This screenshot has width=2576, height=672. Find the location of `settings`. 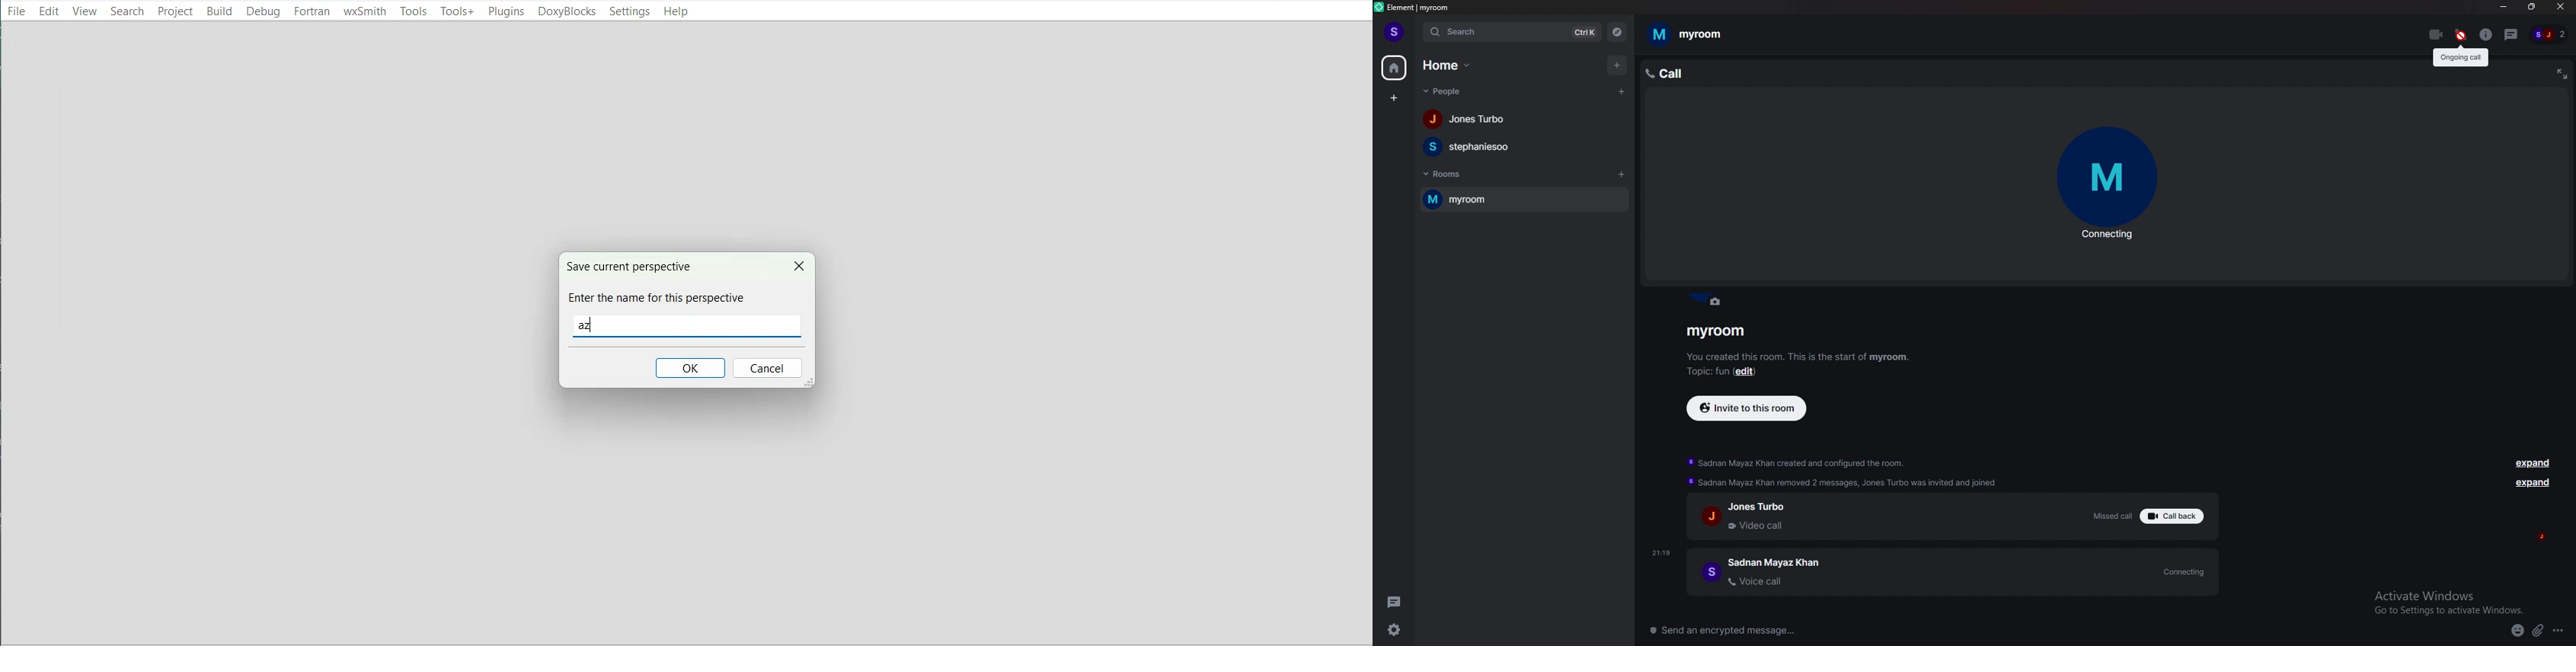

settings is located at coordinates (1397, 630).